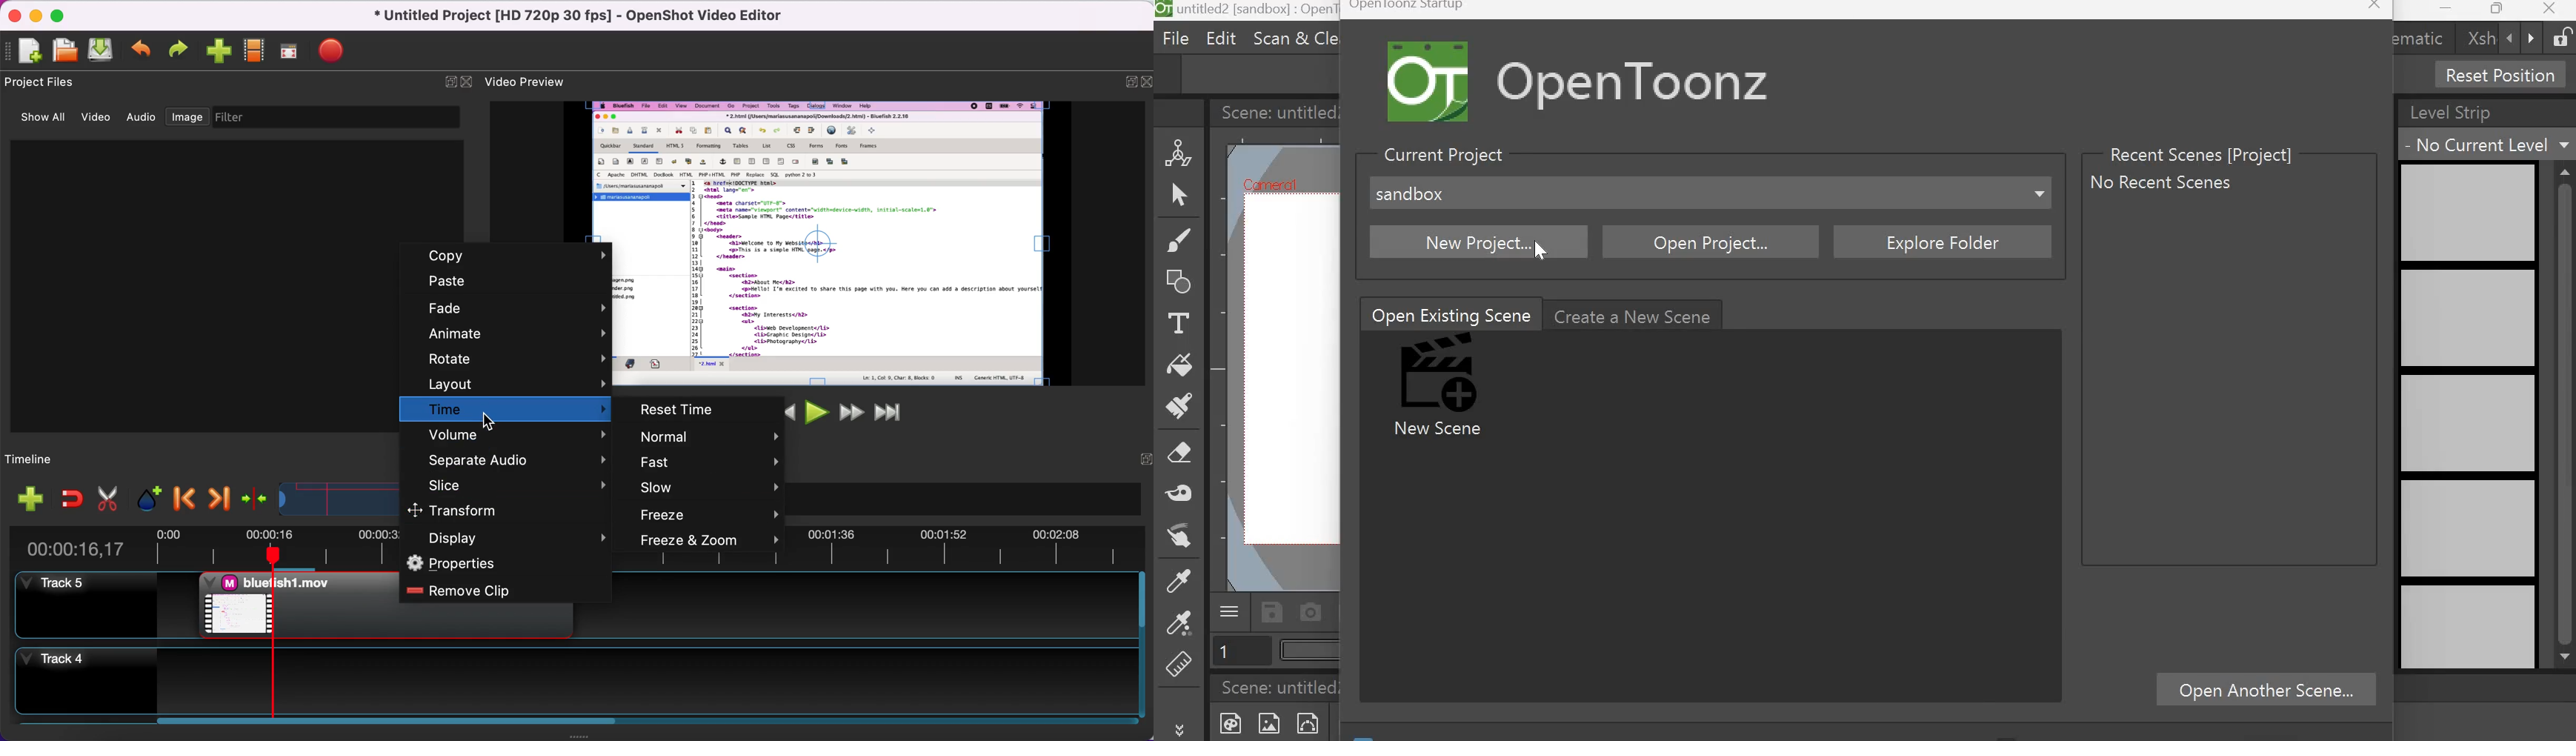 The image size is (2576, 756). Describe the element at coordinates (507, 359) in the screenshot. I see `rotate` at that location.